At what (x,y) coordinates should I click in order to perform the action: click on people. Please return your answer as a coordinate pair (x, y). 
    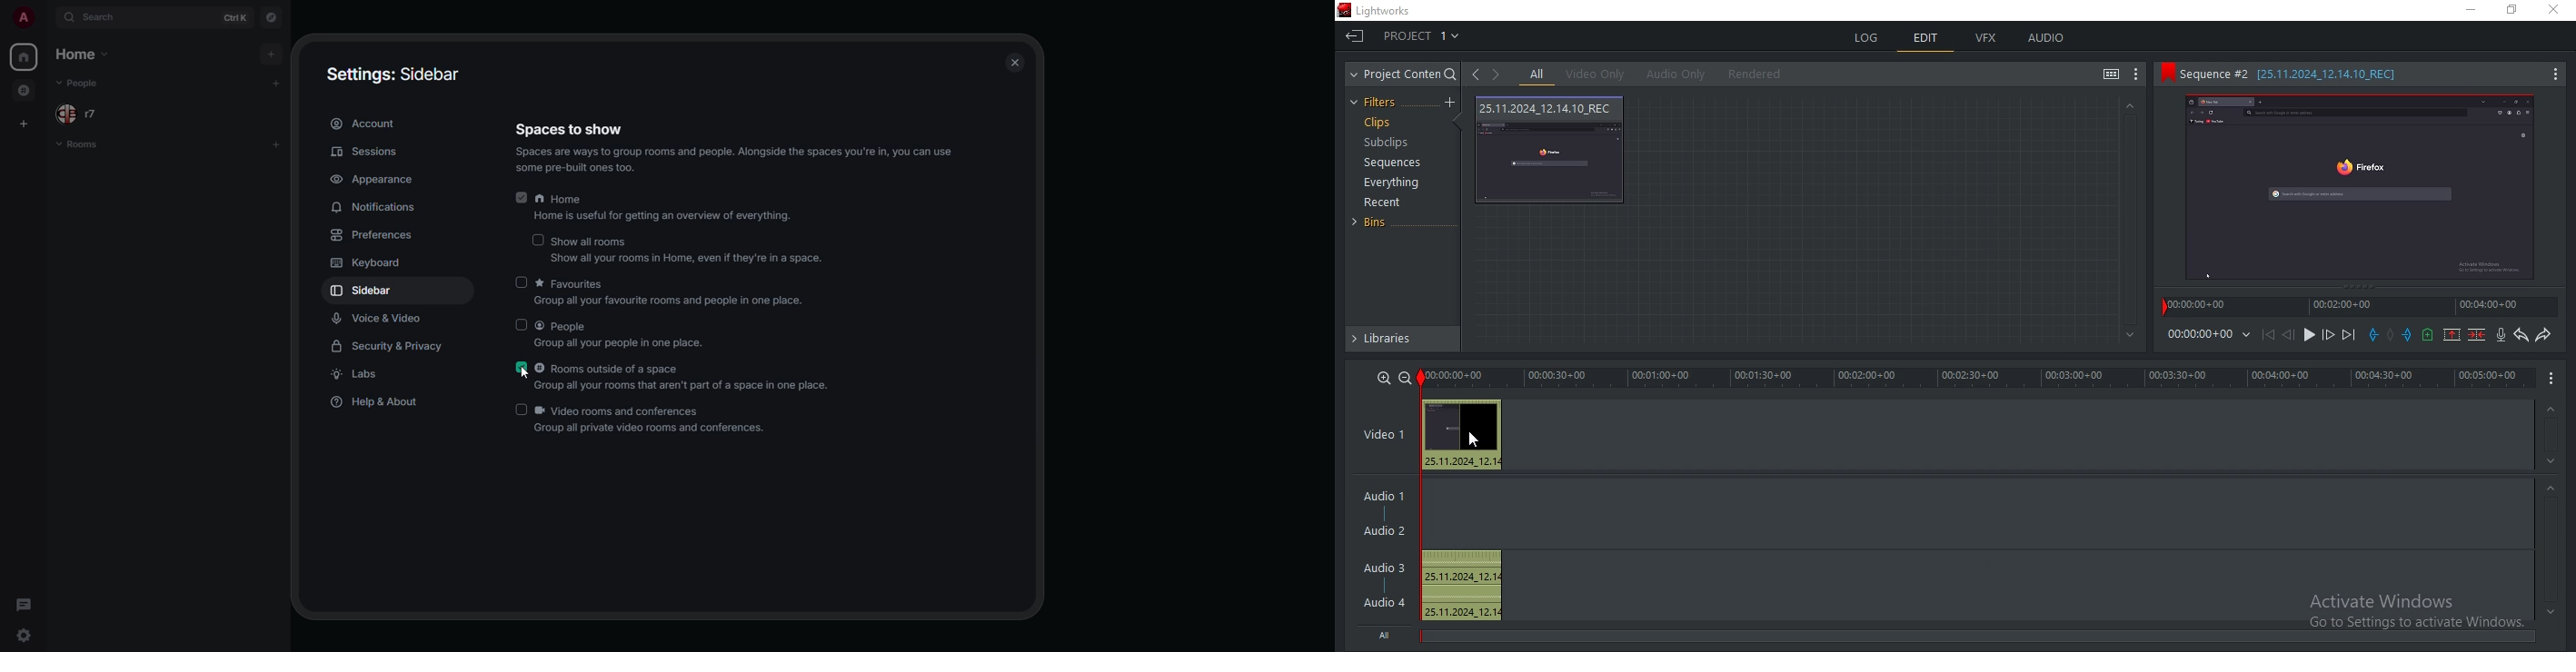
    Looking at the image, I should click on (622, 335).